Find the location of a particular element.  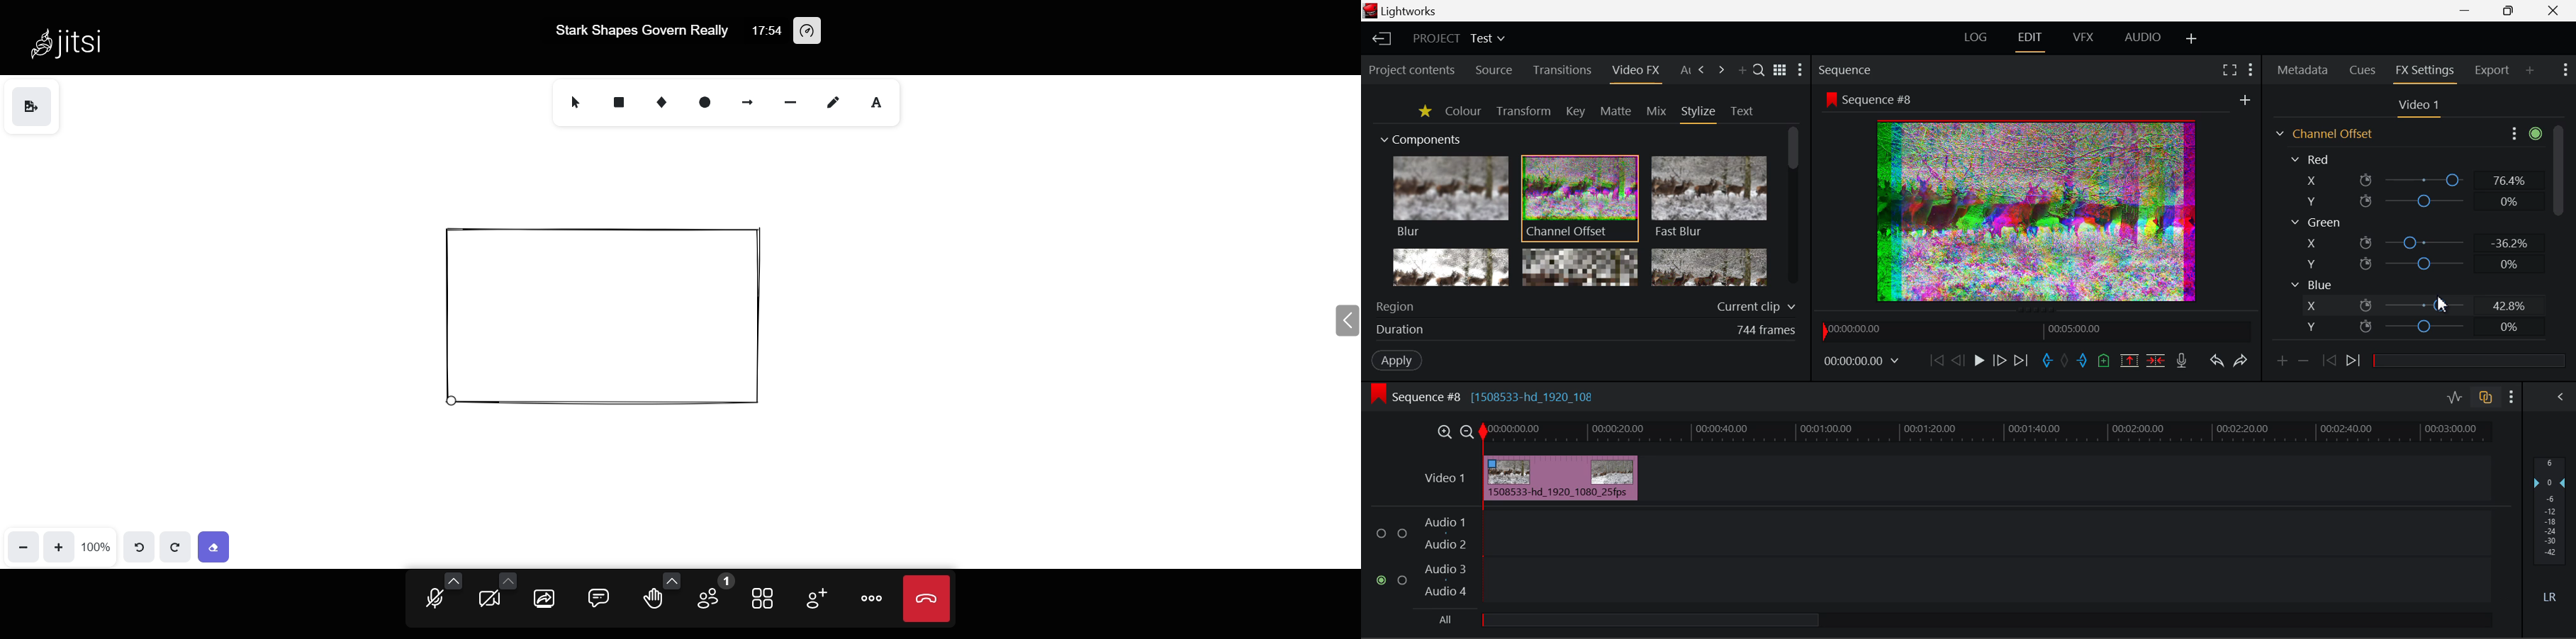

Colour is located at coordinates (1462, 111).